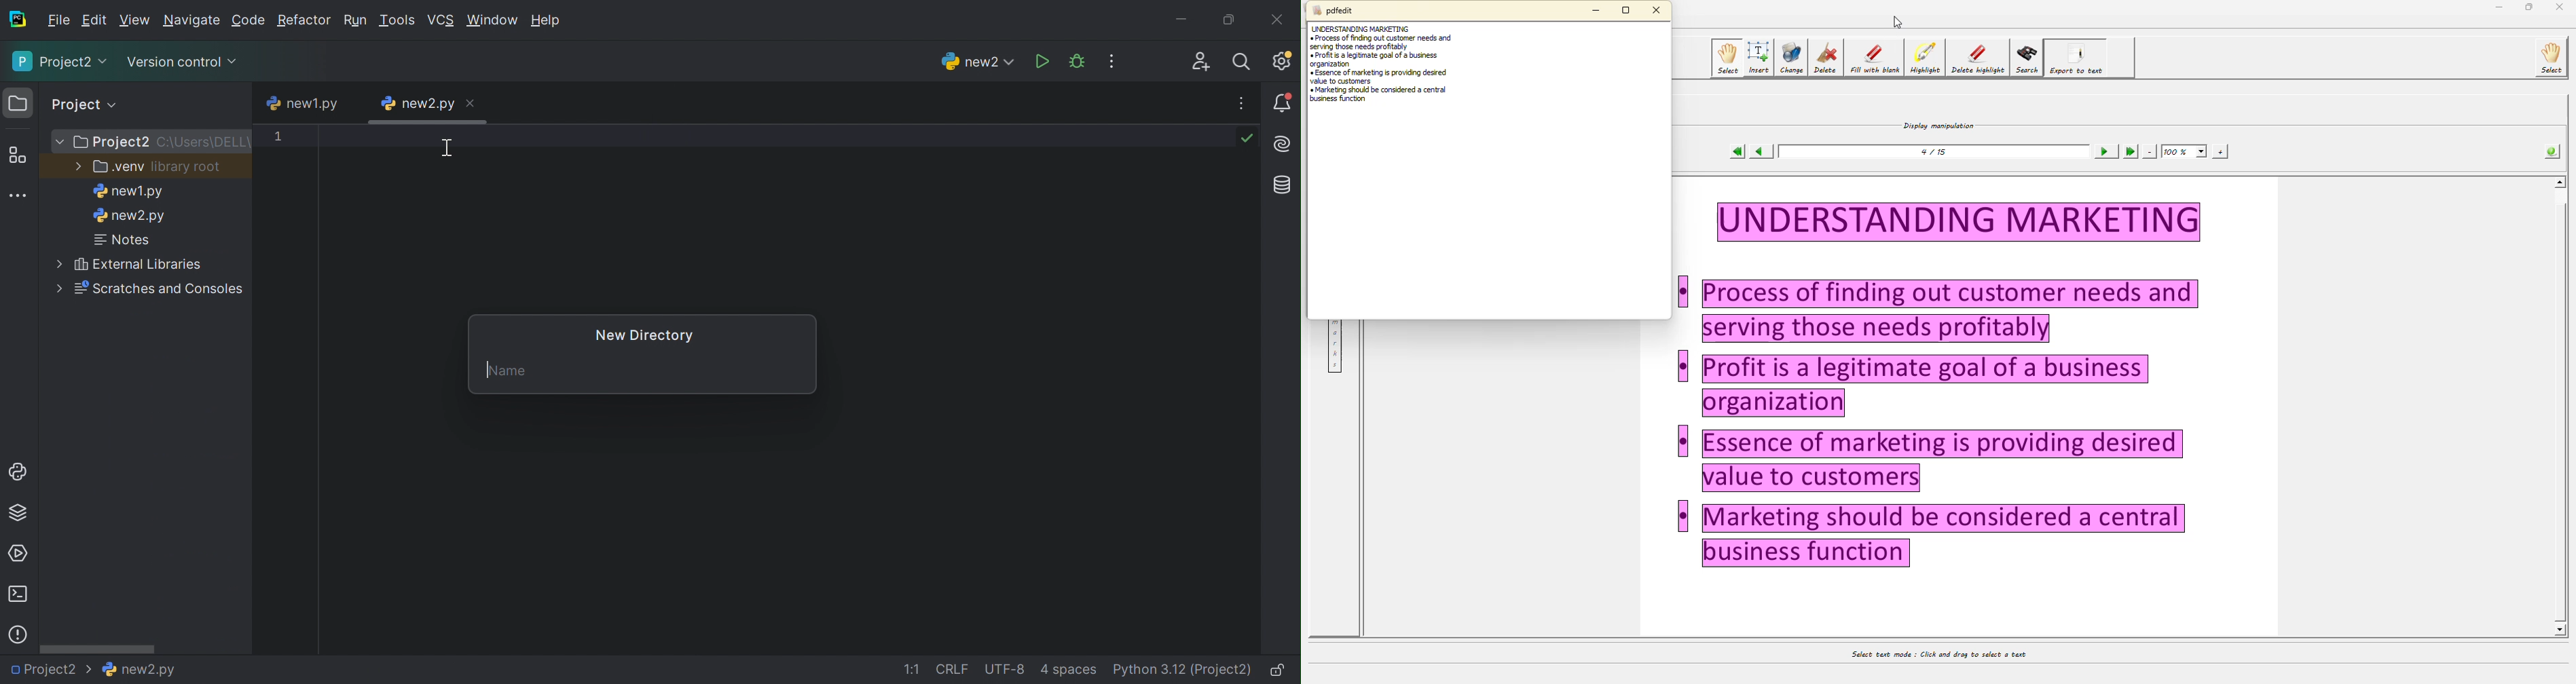  What do you see at coordinates (356, 18) in the screenshot?
I see `Run` at bounding box center [356, 18].